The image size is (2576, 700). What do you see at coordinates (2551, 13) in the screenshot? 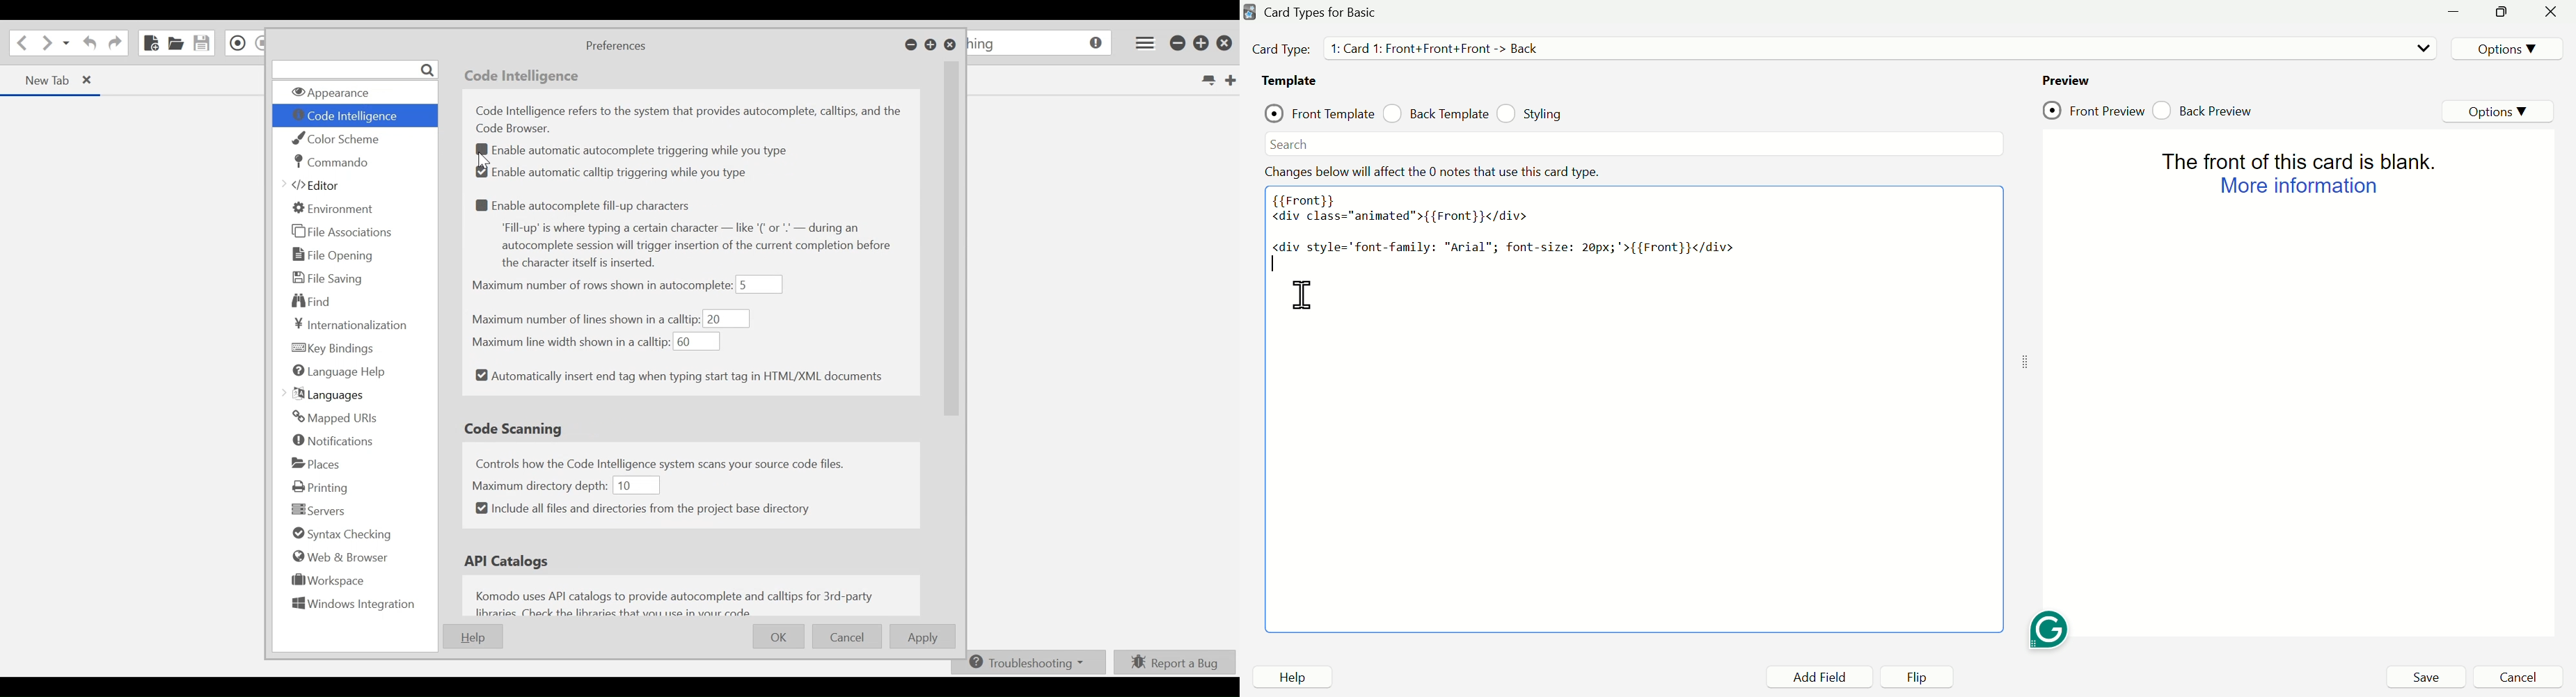
I see `Close` at bounding box center [2551, 13].